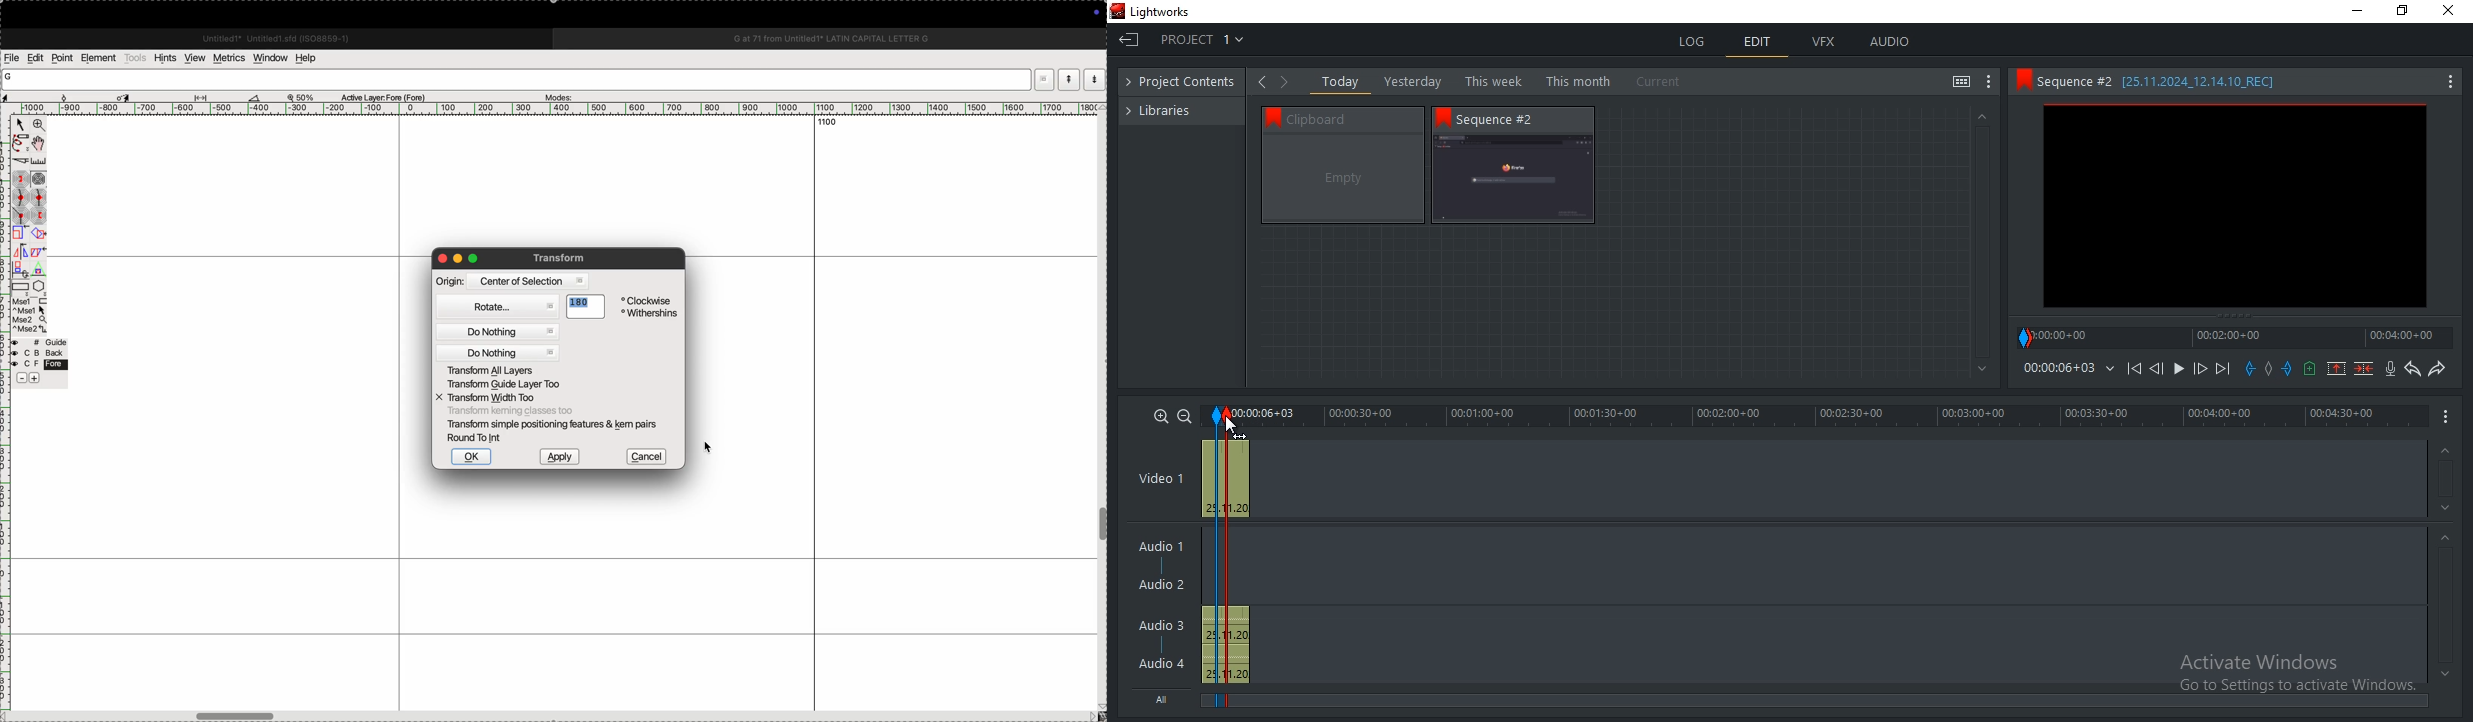 This screenshot has height=728, width=2492. I want to click on Untitled1 Untitled 1.sfd (IS08859-1), so click(269, 37).